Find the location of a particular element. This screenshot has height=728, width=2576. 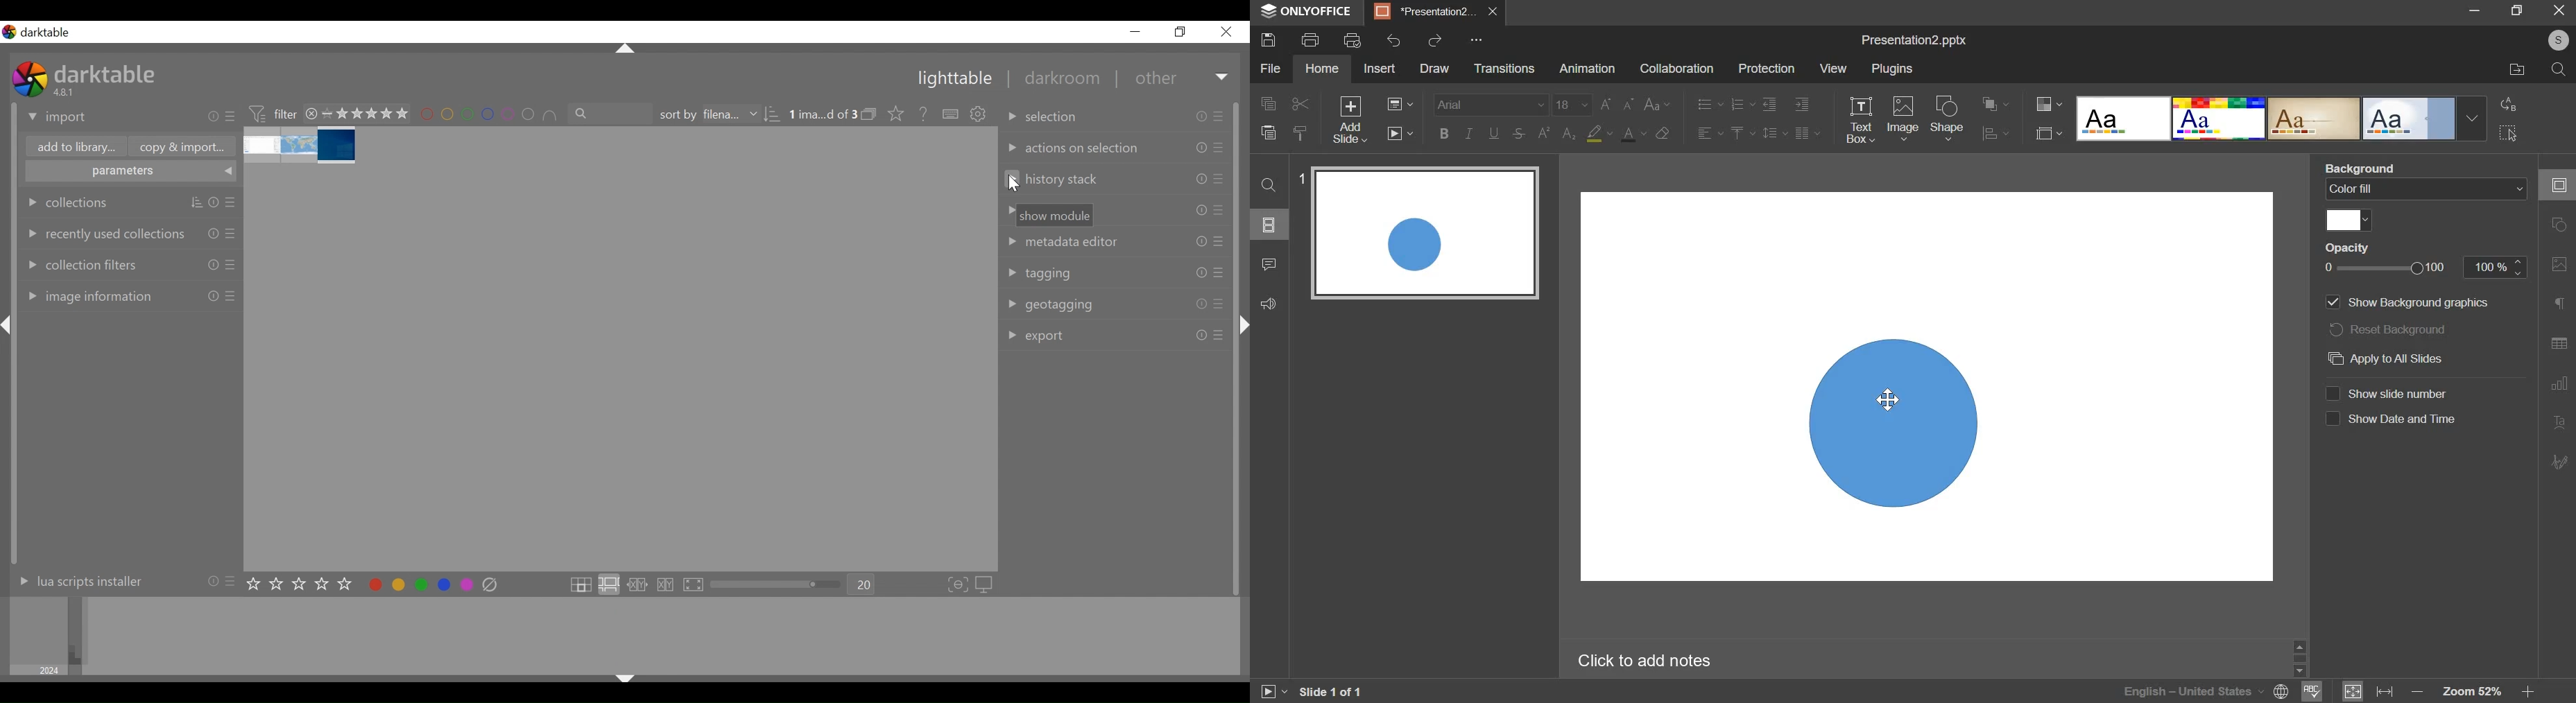

selection is located at coordinates (1045, 117).